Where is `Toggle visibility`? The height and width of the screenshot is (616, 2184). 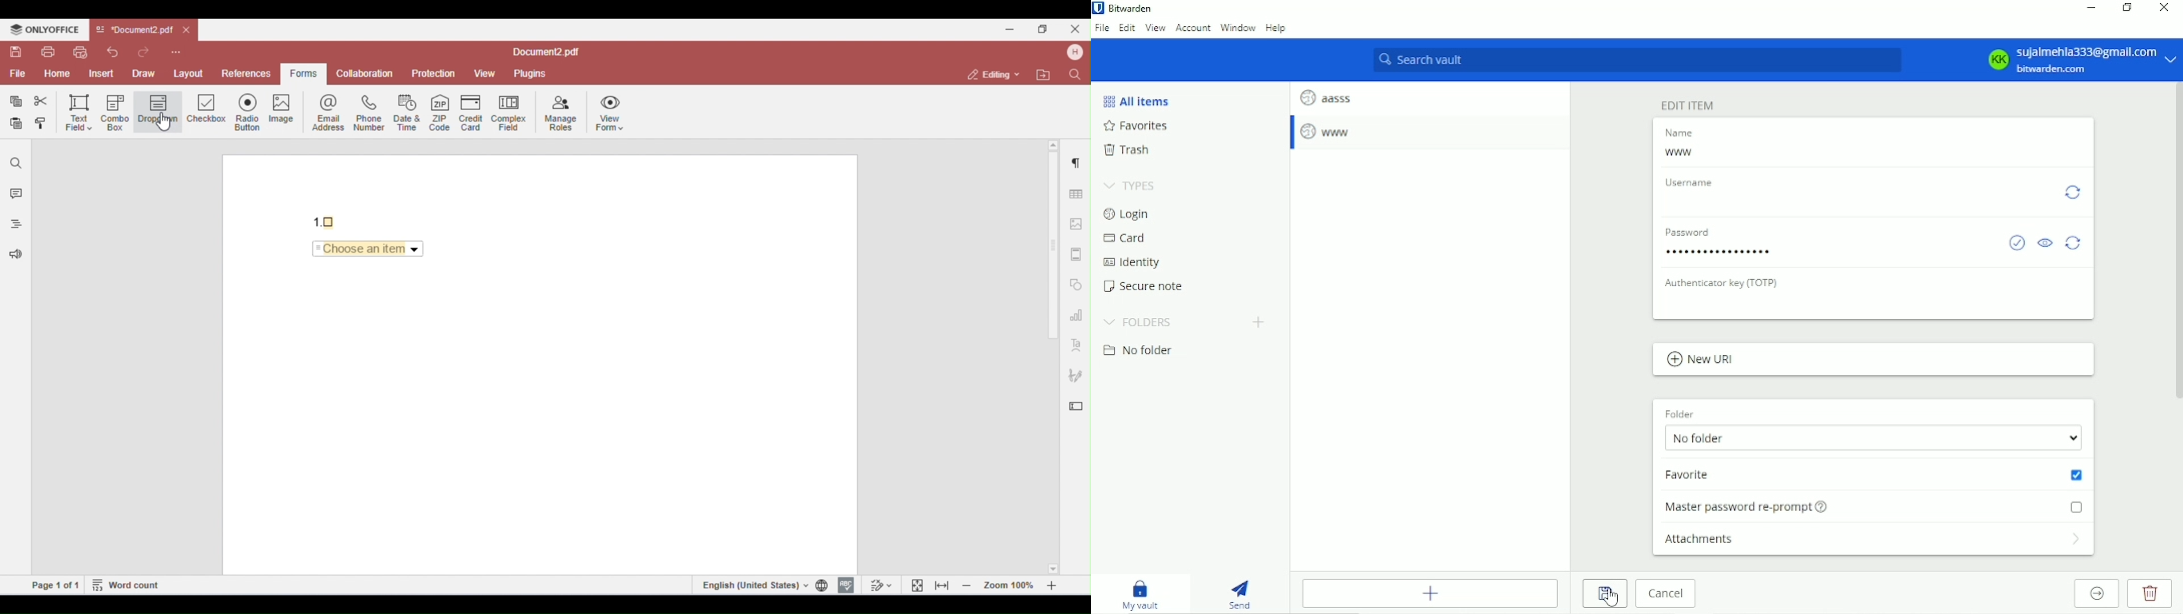 Toggle visibility is located at coordinates (2046, 244).